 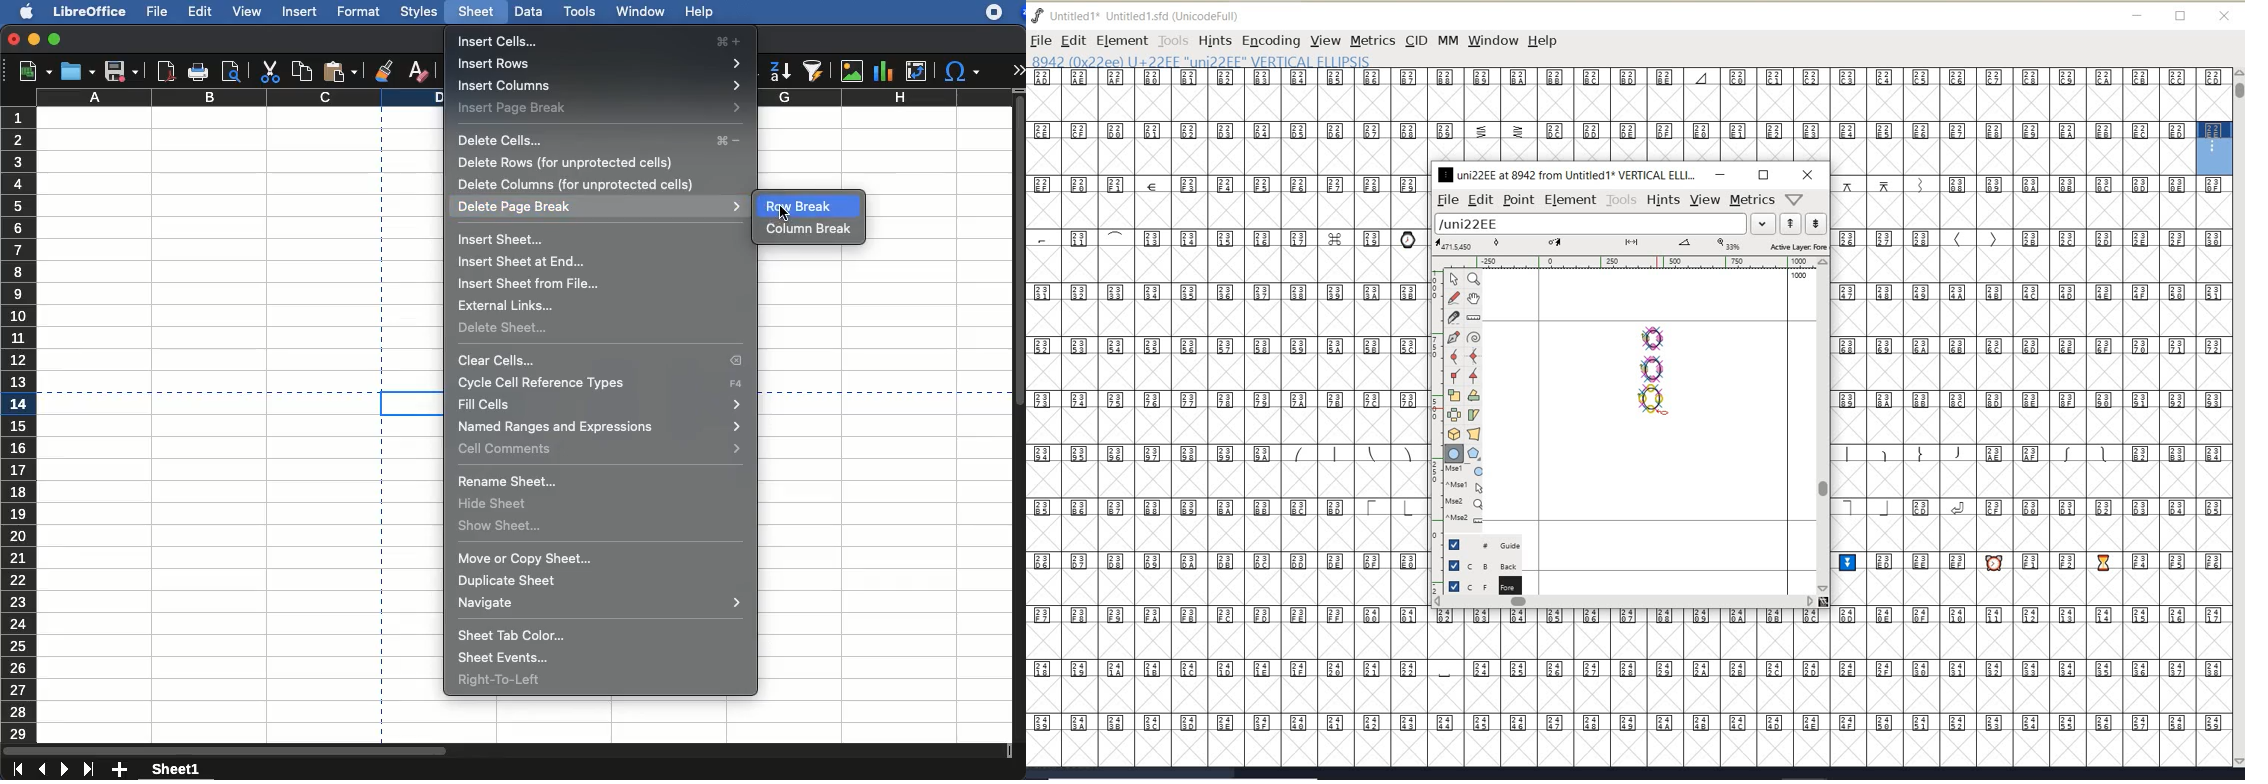 I want to click on close, so click(x=2224, y=16).